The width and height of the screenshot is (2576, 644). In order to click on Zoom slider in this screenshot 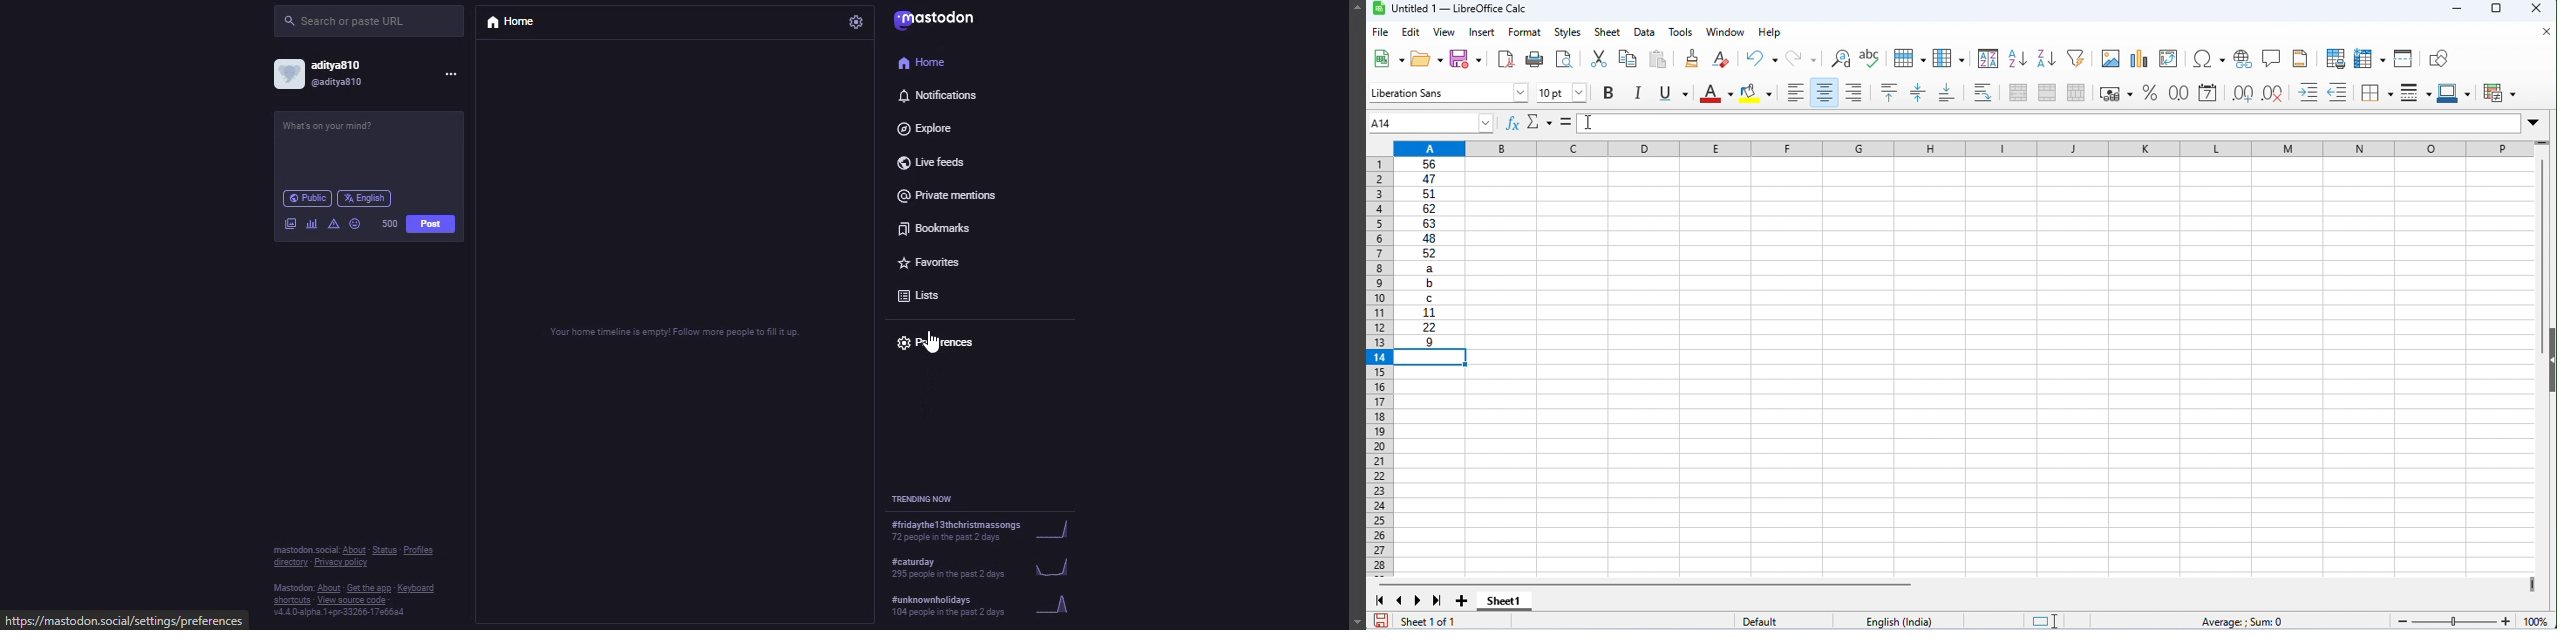, I will do `click(2455, 621)`.